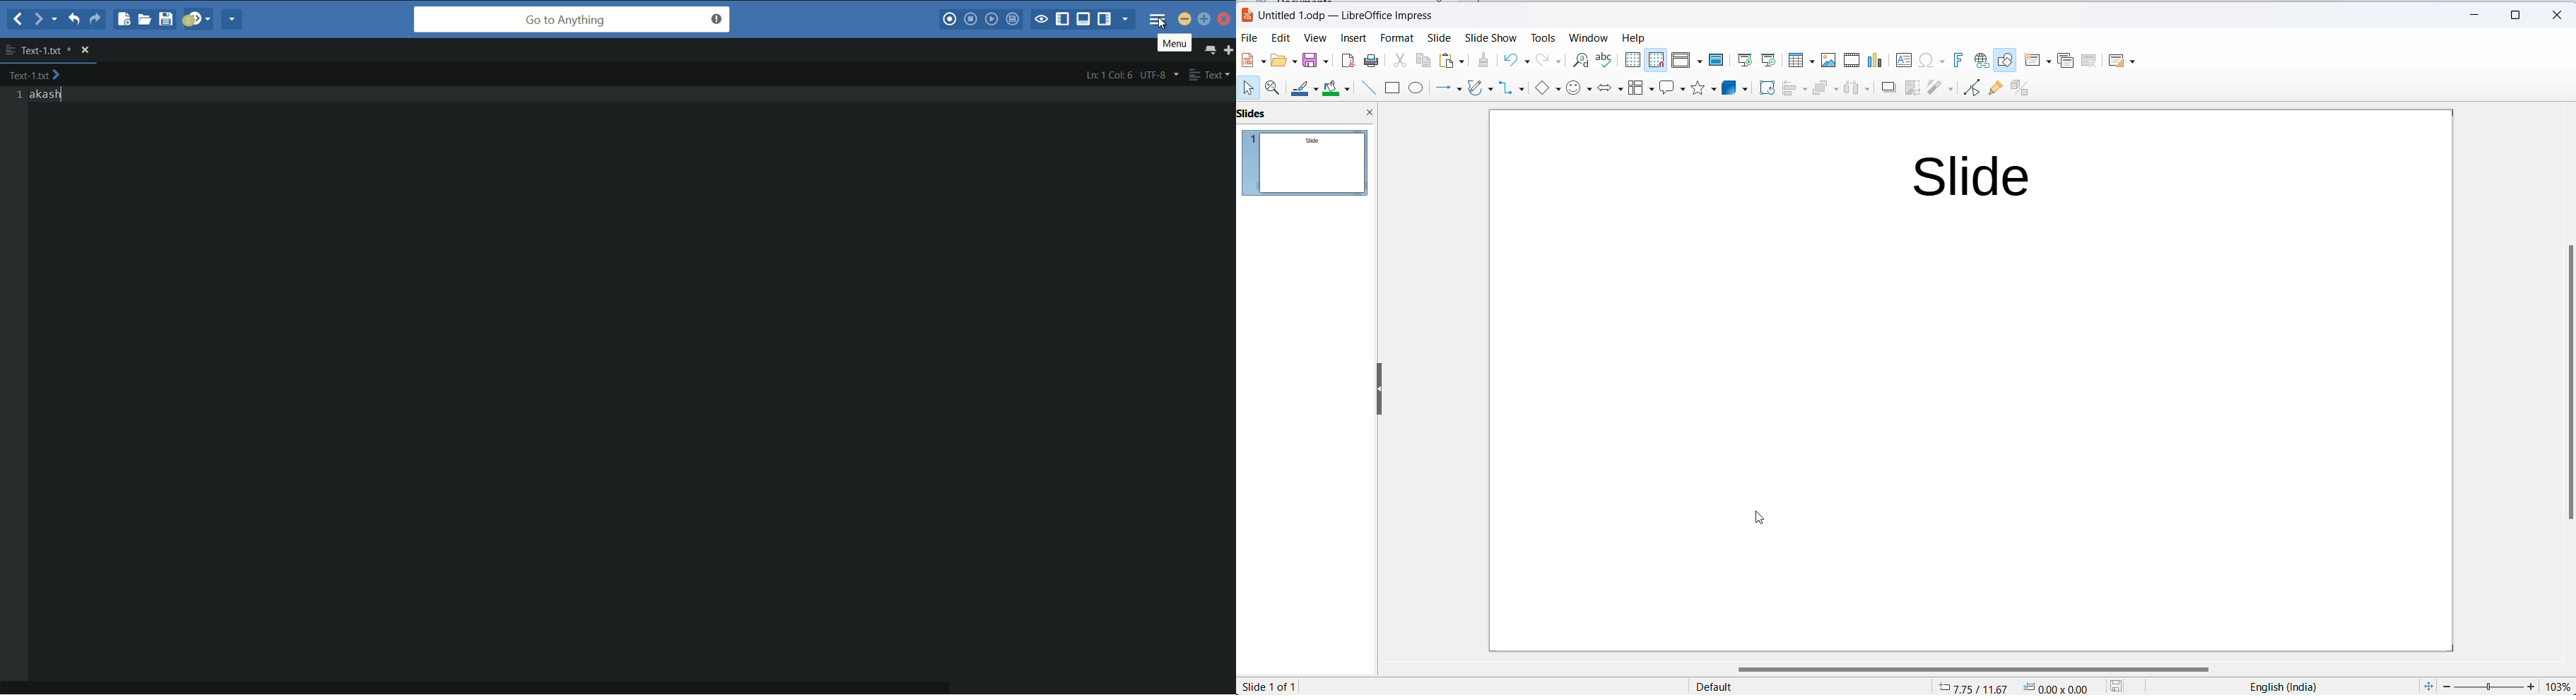 The image size is (2576, 700). What do you see at coordinates (2568, 384) in the screenshot?
I see `vertical scroll bar` at bounding box center [2568, 384].